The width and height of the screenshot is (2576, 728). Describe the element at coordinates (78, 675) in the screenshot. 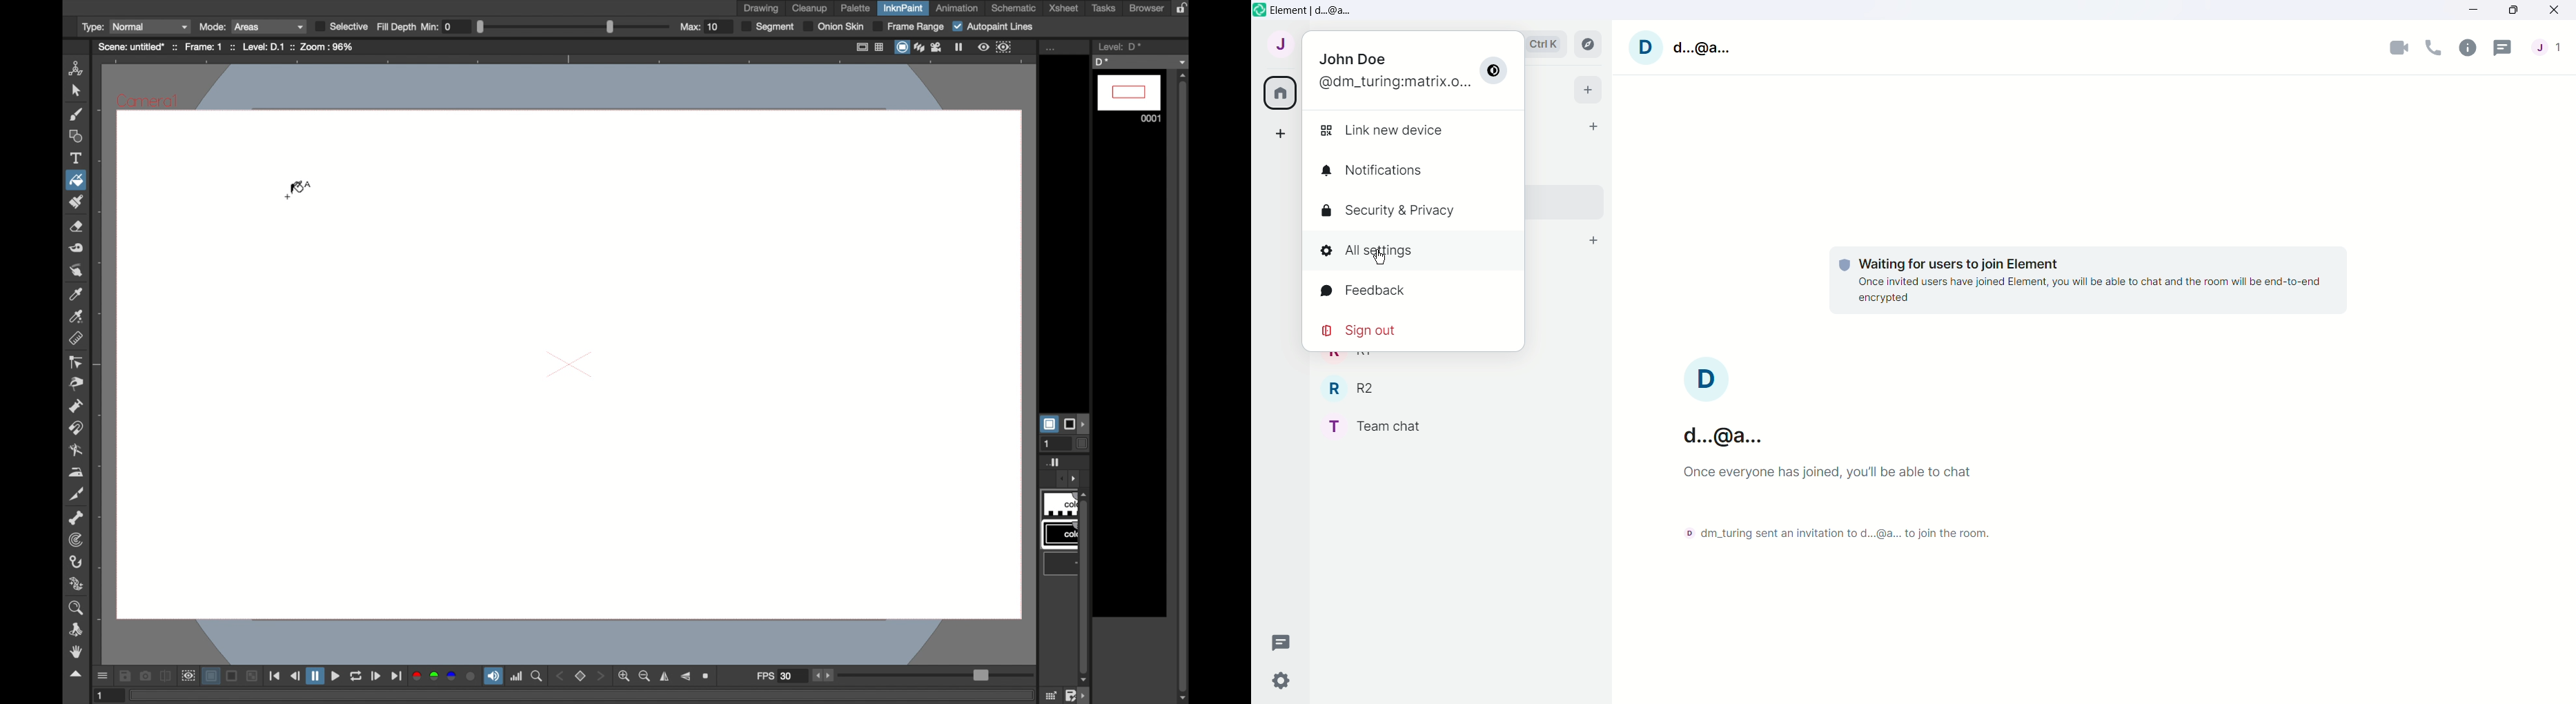

I see `drag handle` at that location.